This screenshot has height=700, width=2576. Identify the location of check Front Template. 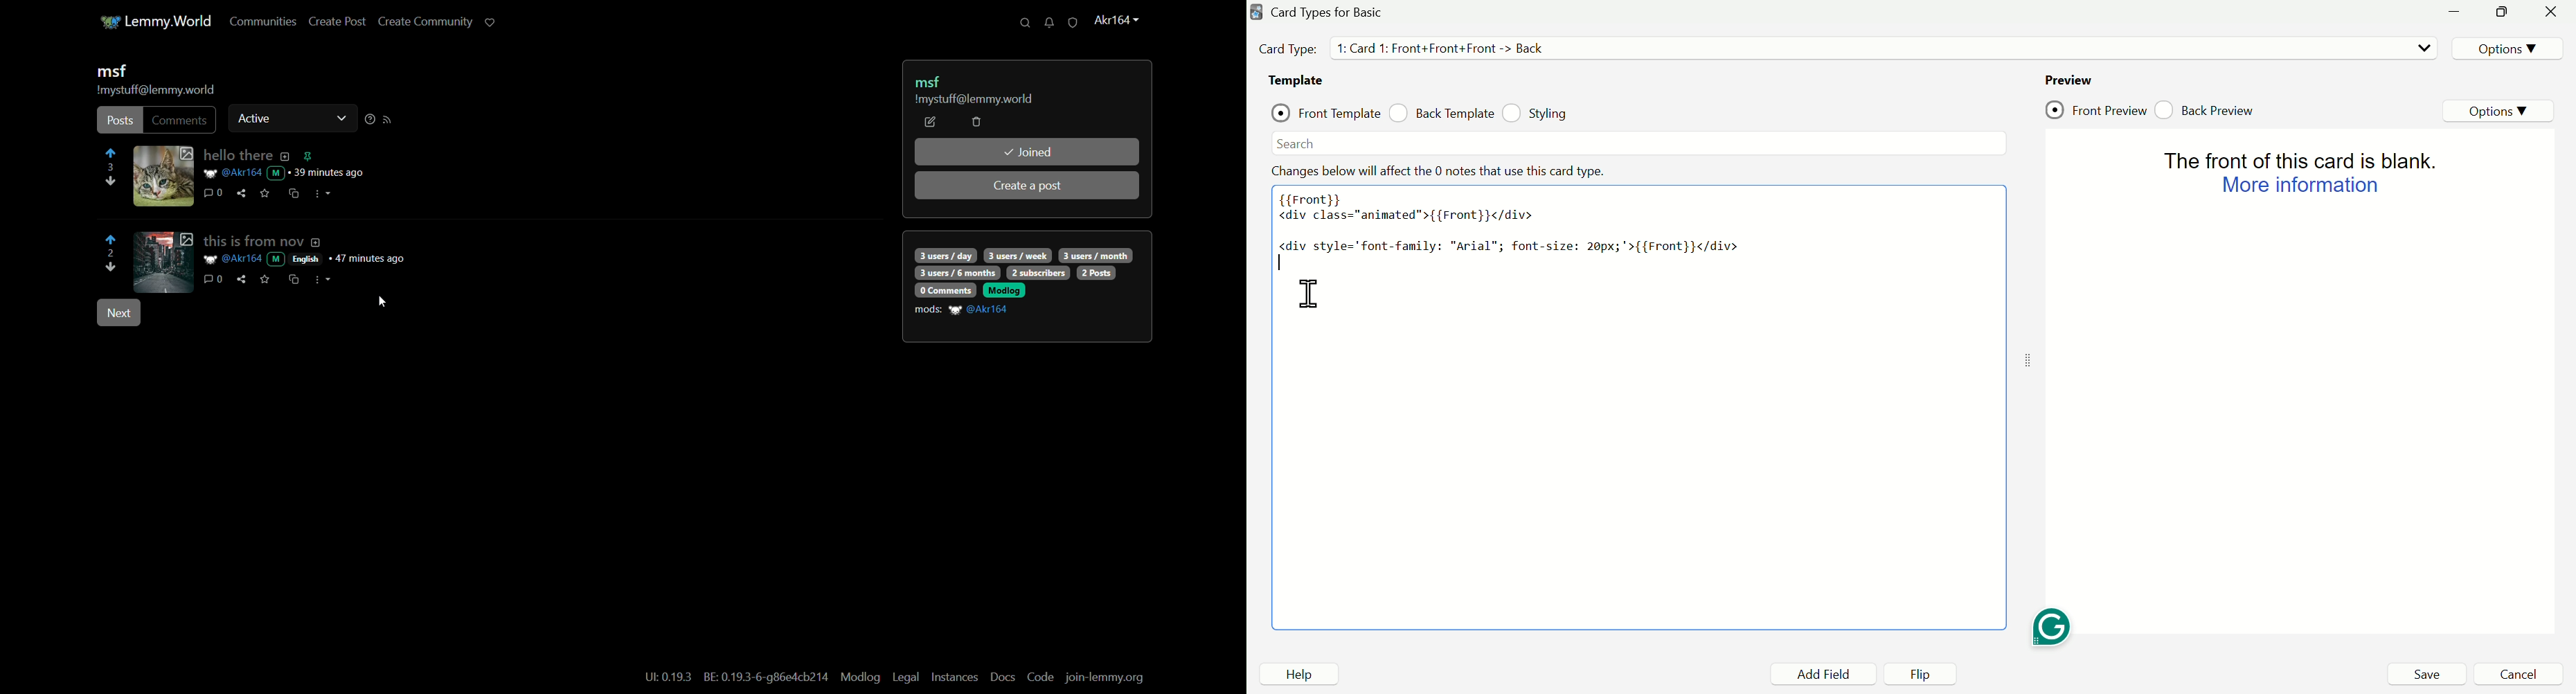
(1325, 113).